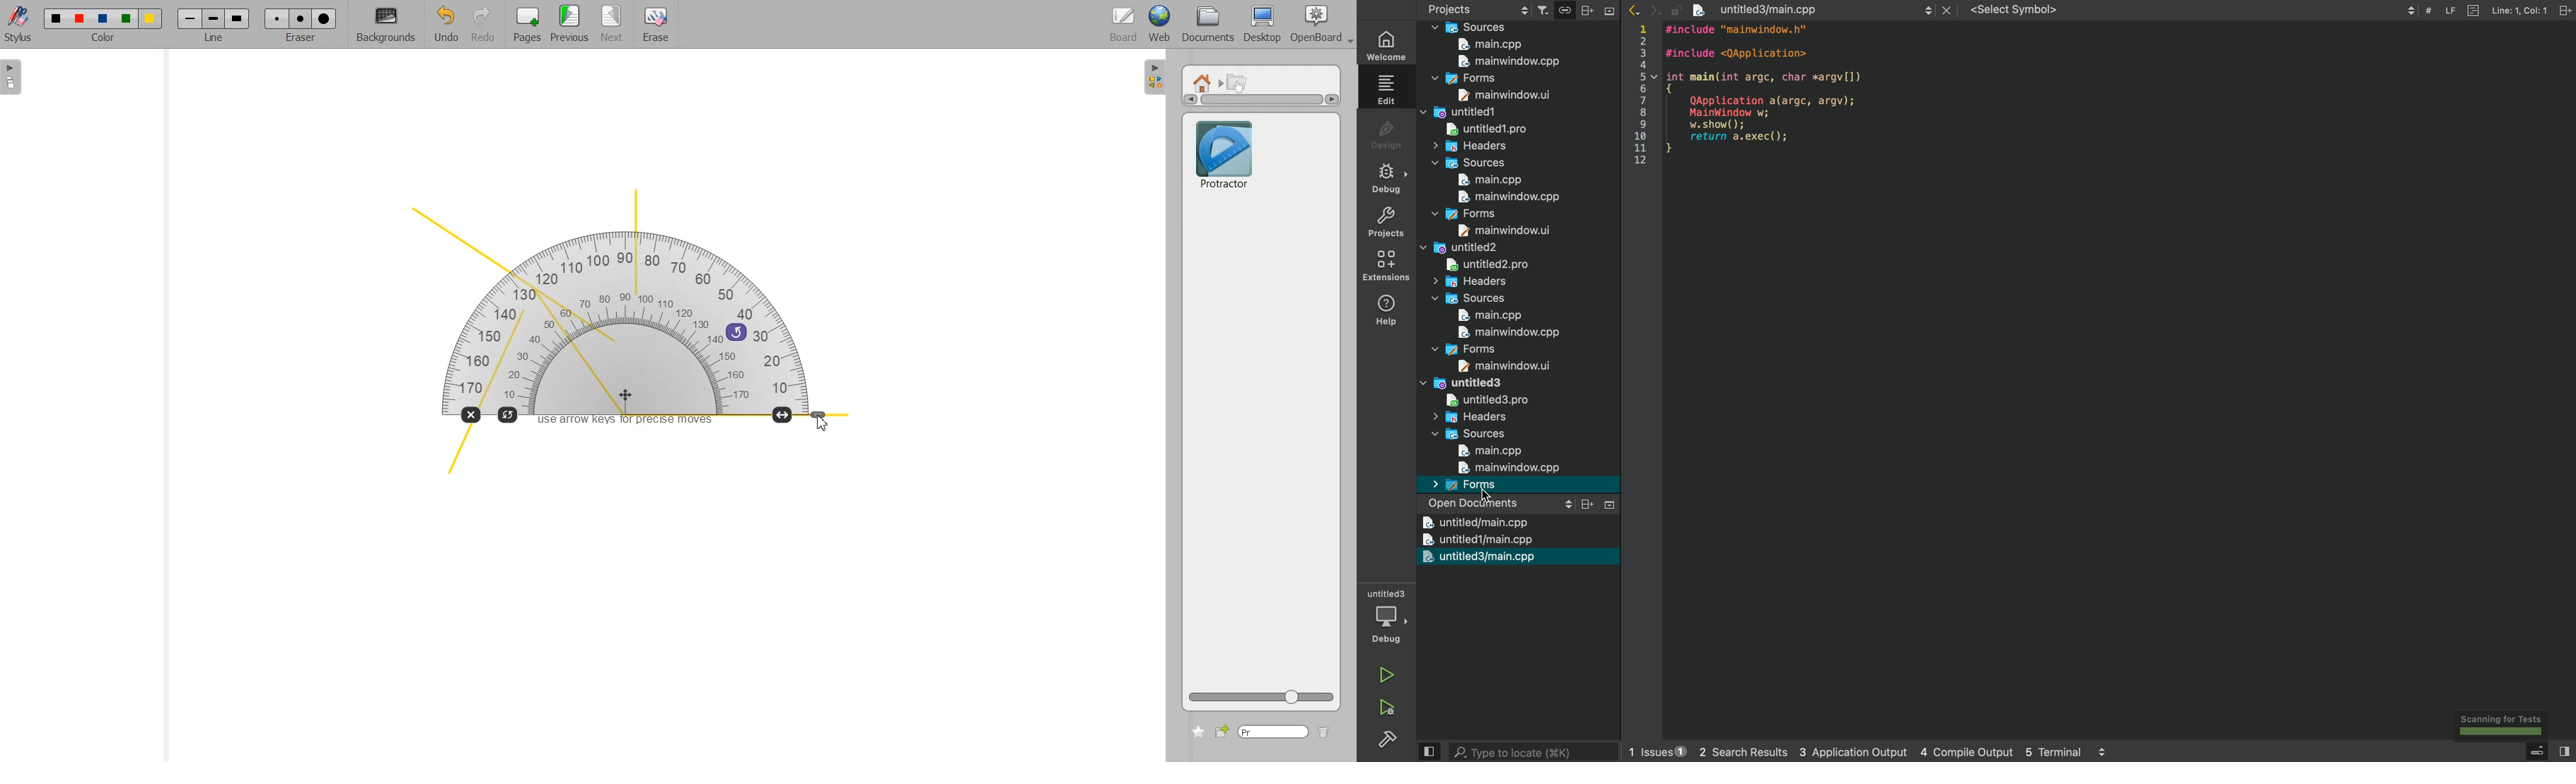 This screenshot has height=784, width=2576. I want to click on Web, so click(1160, 25).